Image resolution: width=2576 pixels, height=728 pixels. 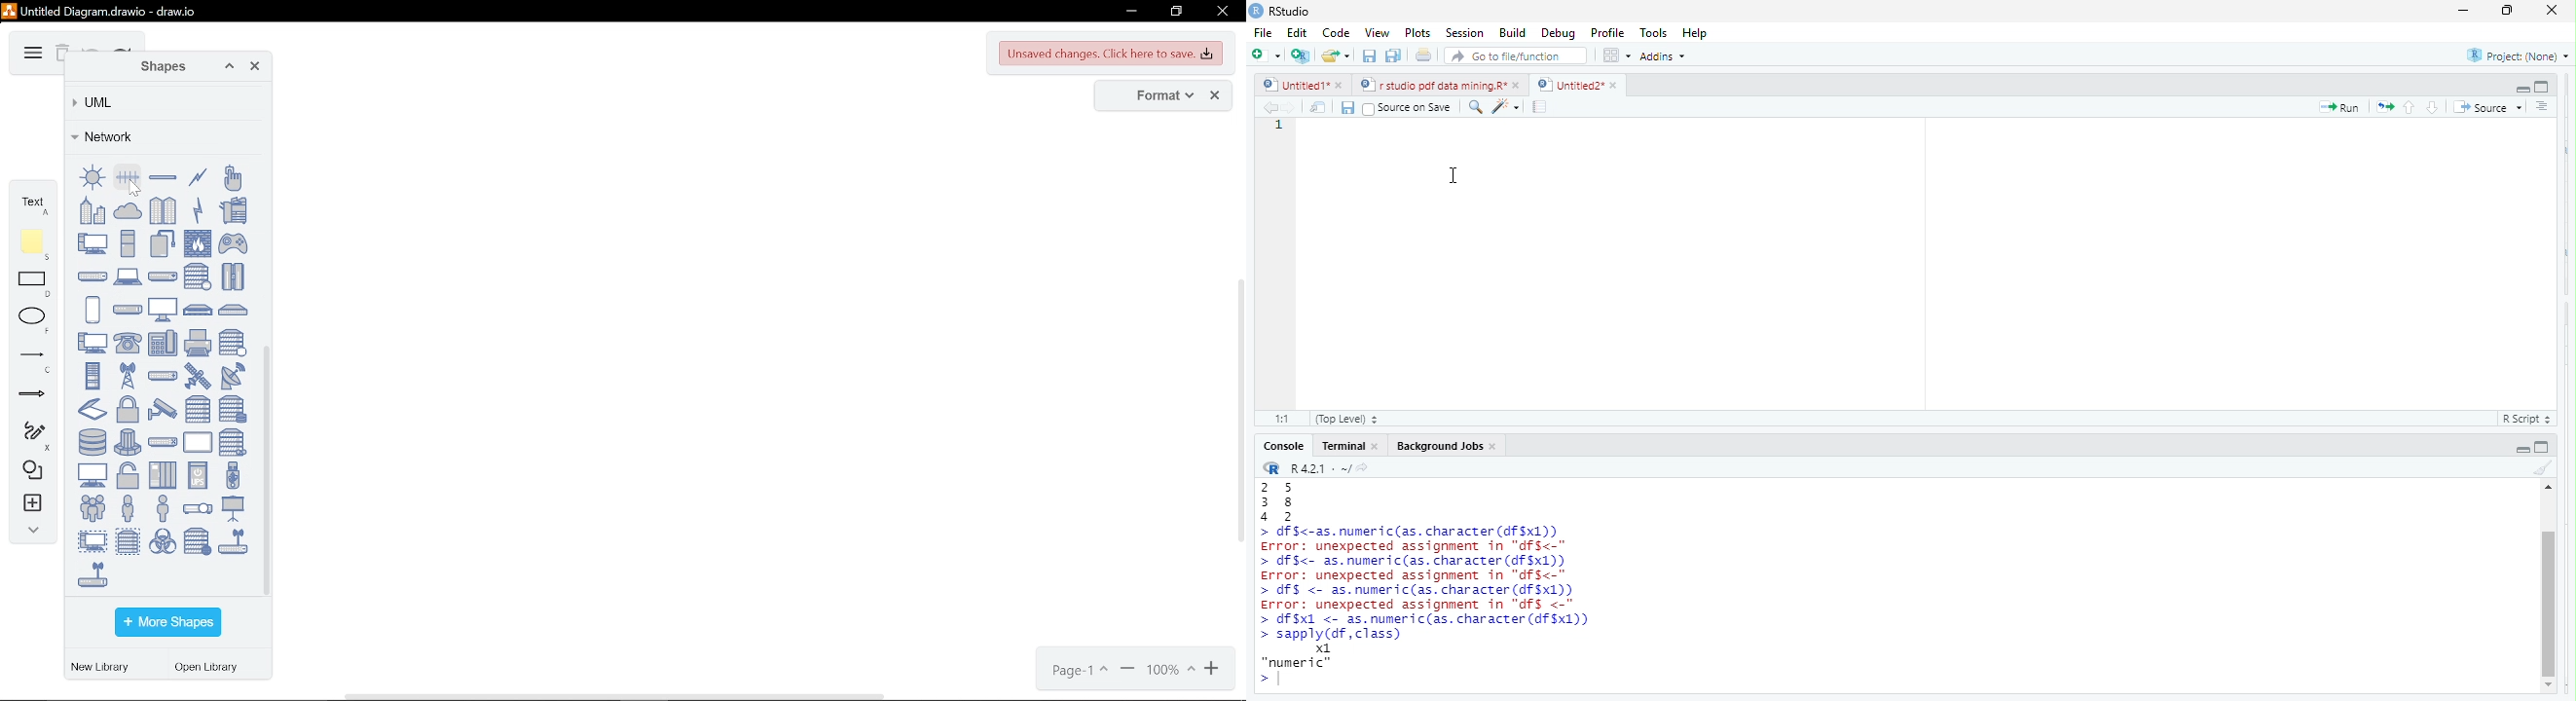 I want to click on arrows, so click(x=32, y=397).